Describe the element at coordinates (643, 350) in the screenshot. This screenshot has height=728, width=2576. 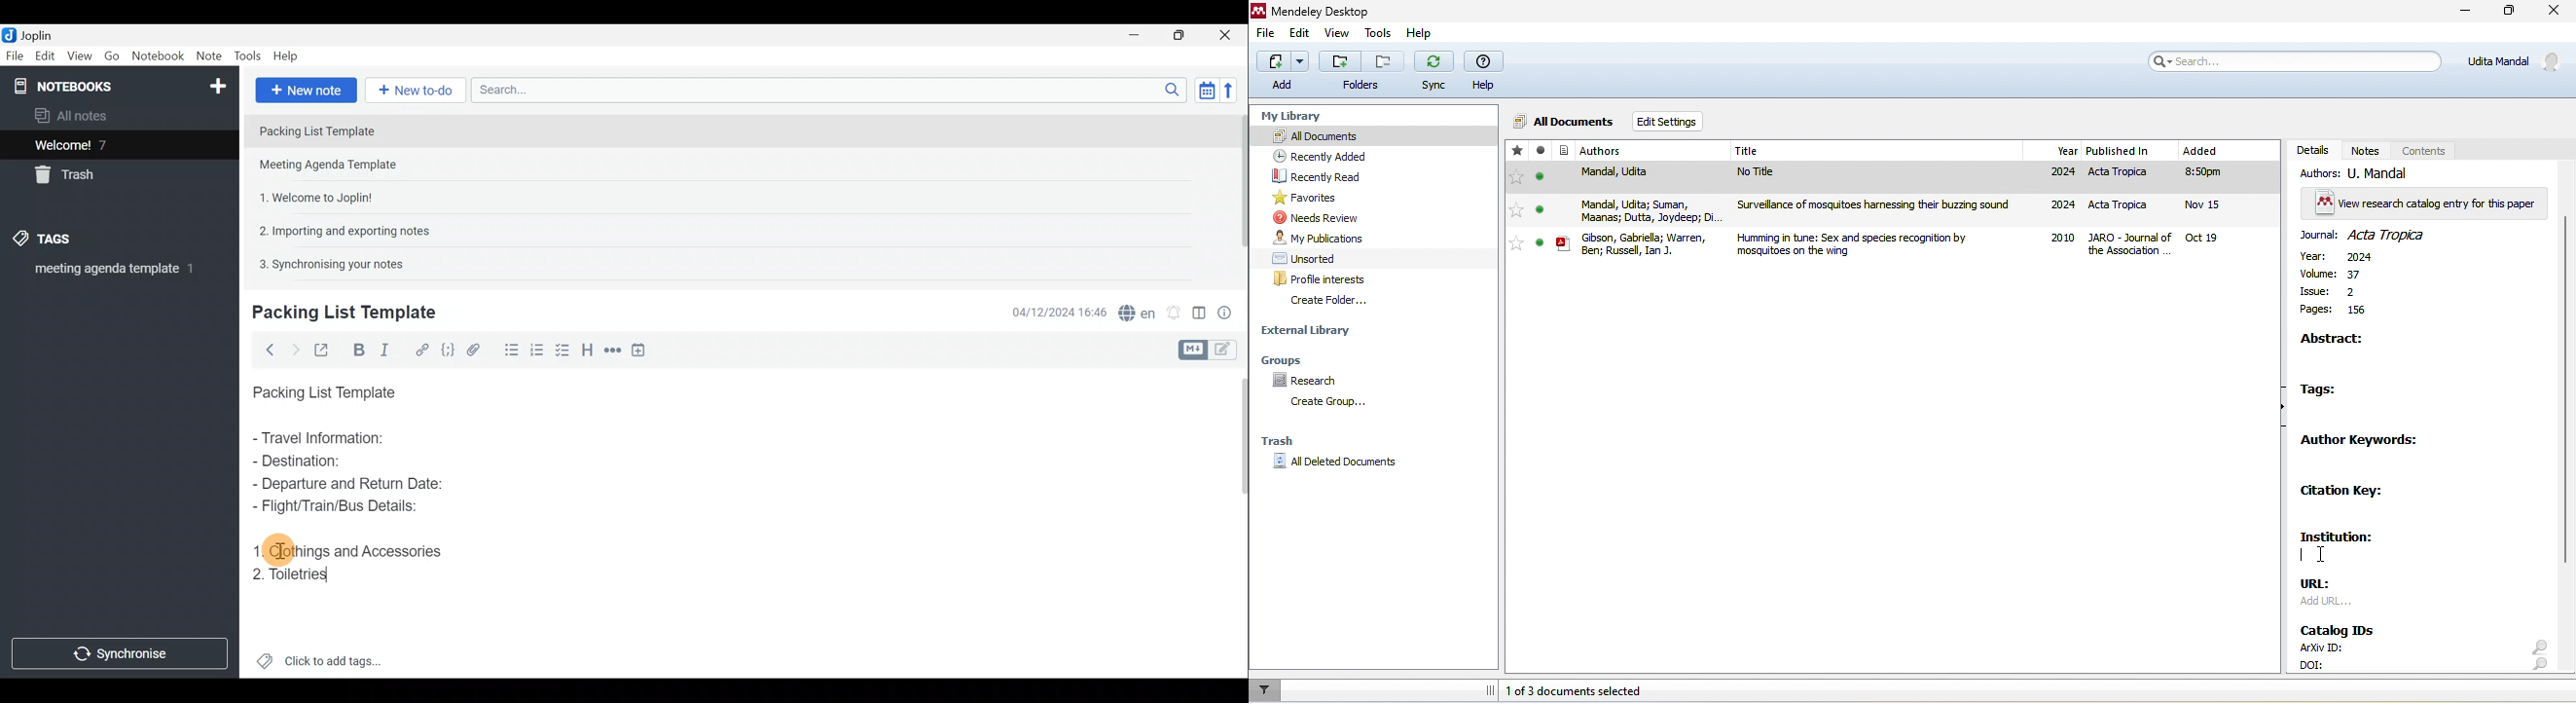
I see `Insert time` at that location.